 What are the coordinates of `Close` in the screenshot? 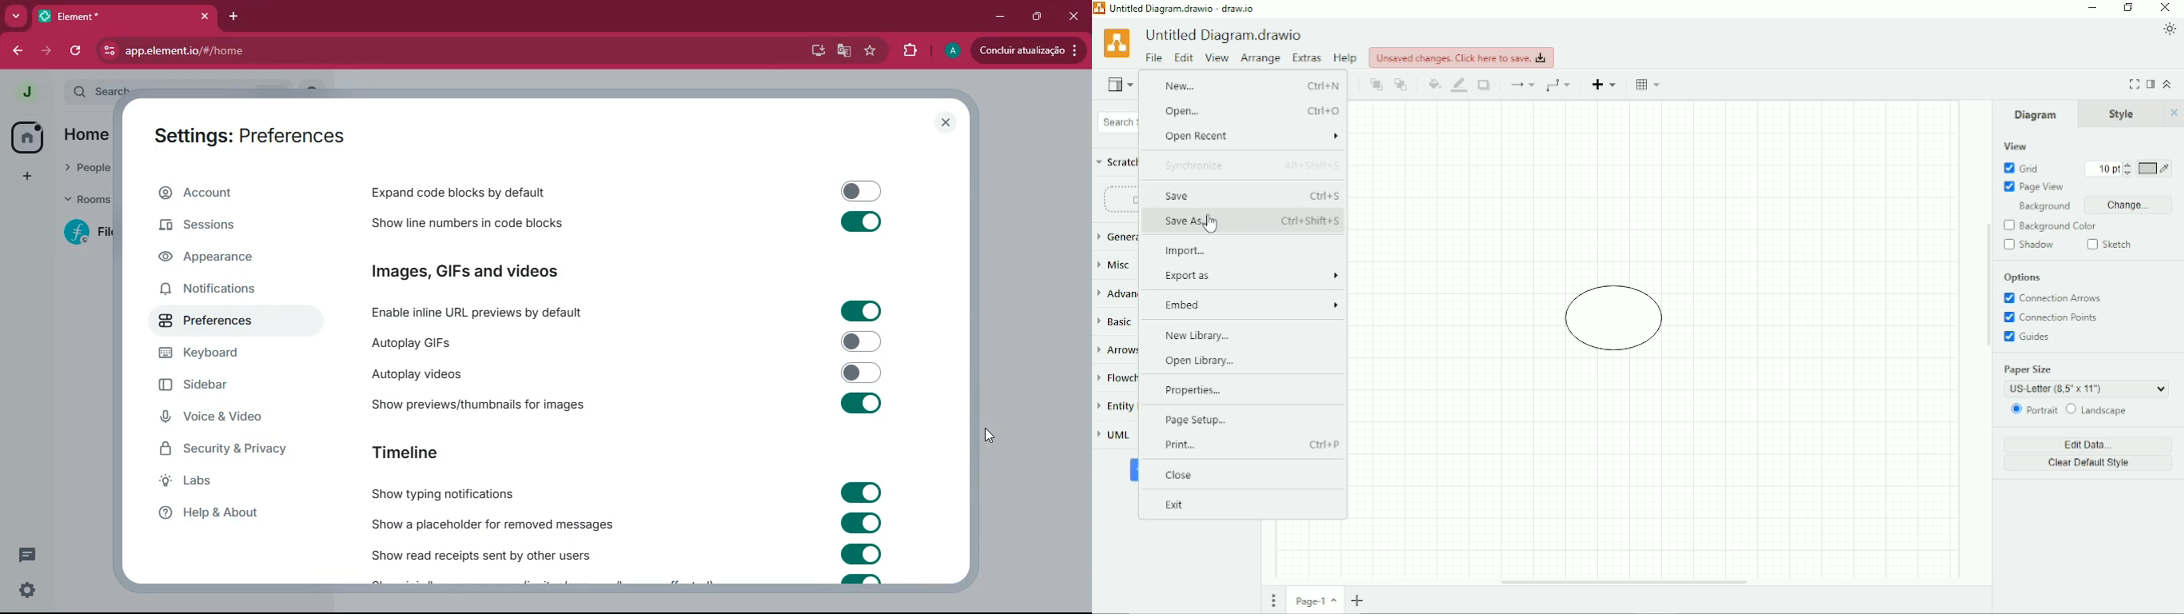 It's located at (2175, 113).